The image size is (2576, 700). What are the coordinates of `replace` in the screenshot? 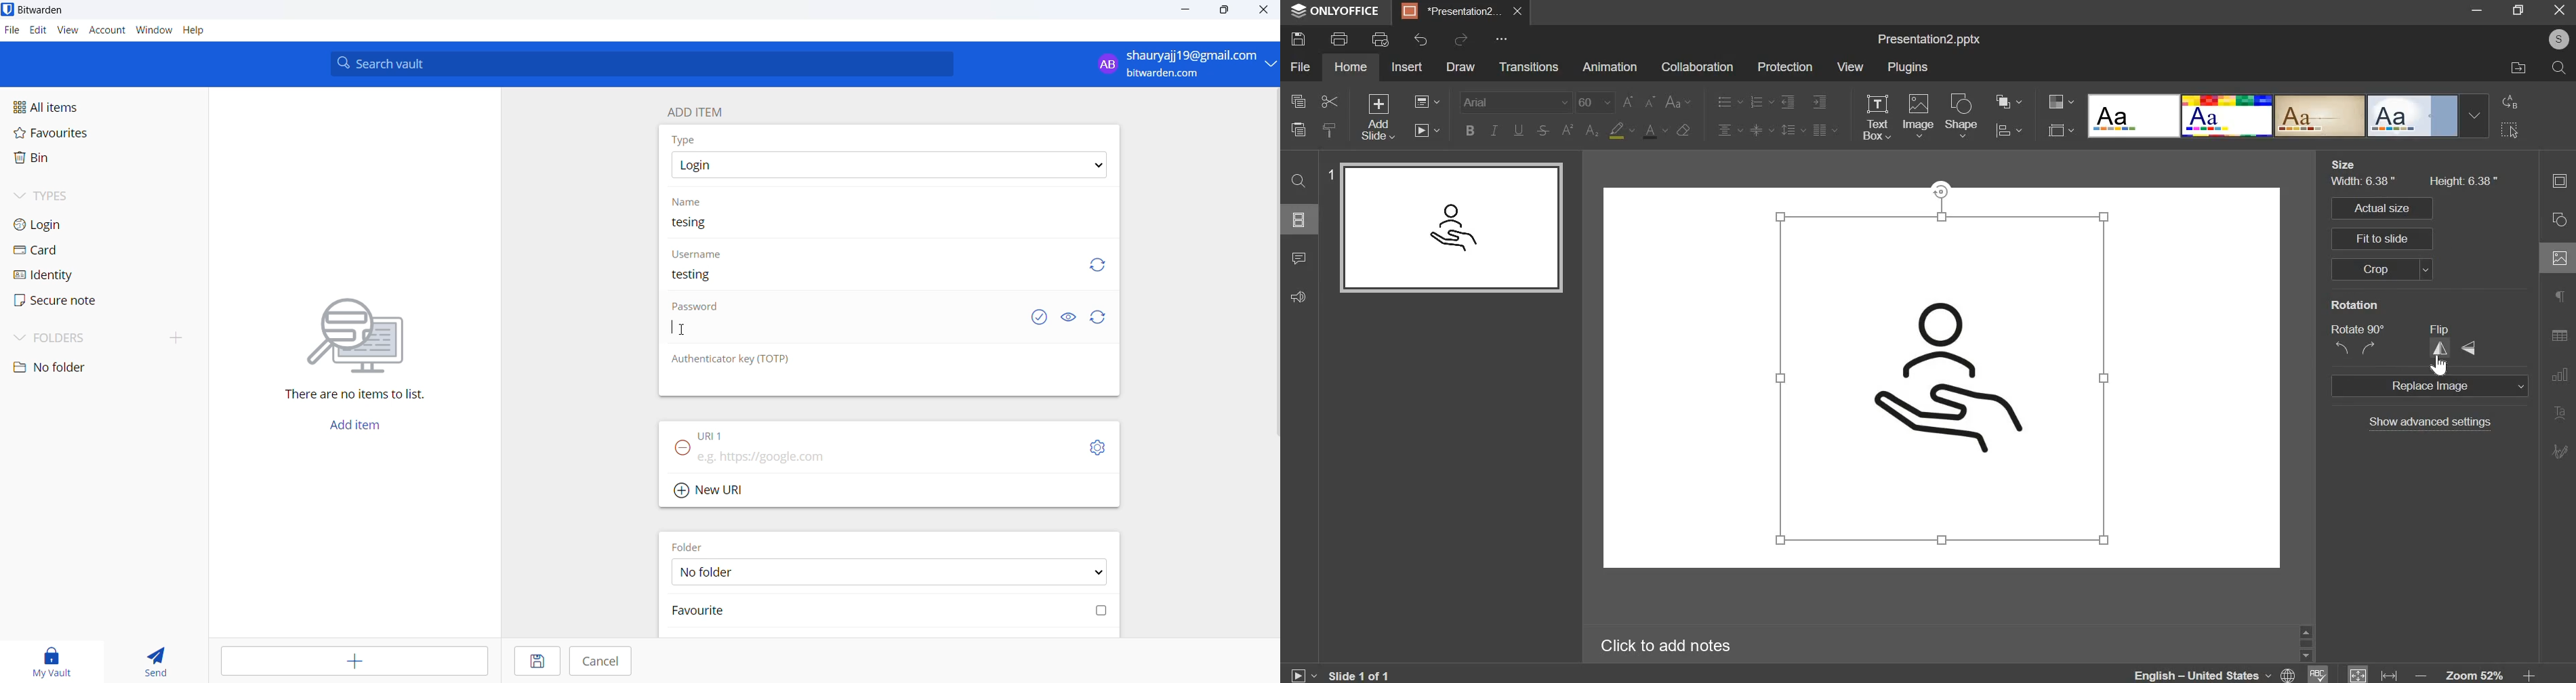 It's located at (2428, 386).